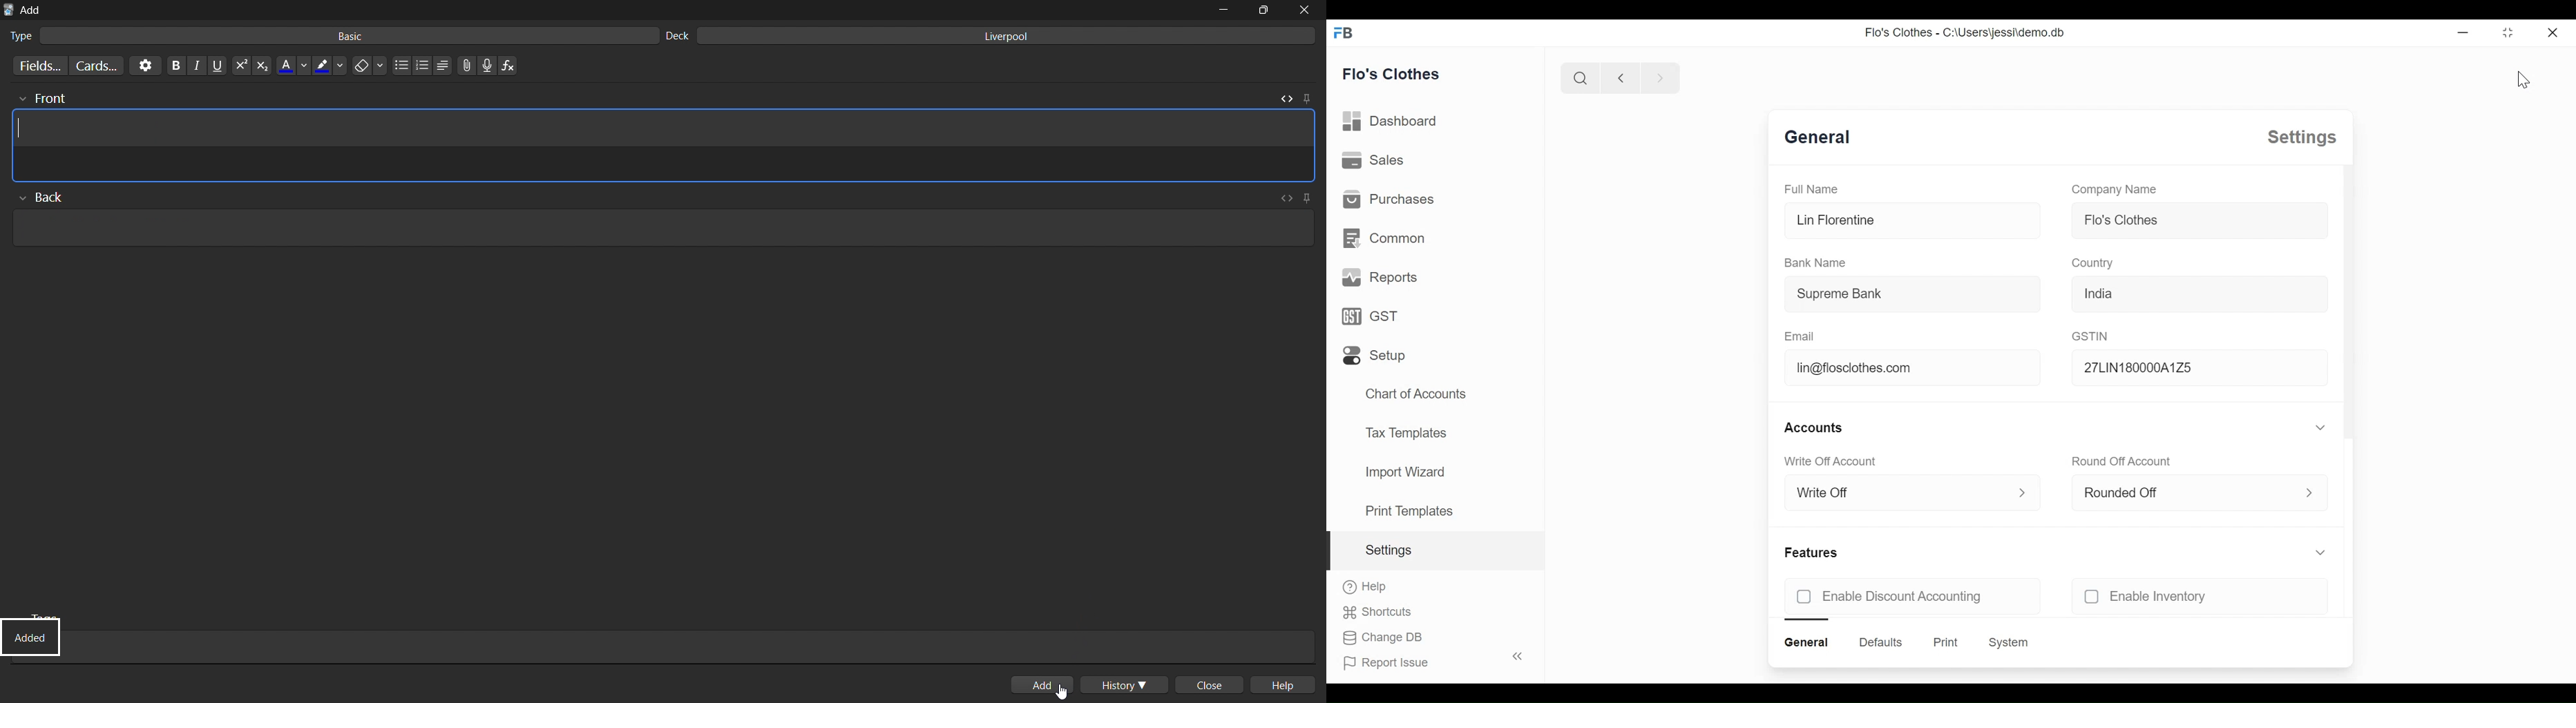  What do you see at coordinates (240, 66) in the screenshot?
I see `superscript` at bounding box center [240, 66].